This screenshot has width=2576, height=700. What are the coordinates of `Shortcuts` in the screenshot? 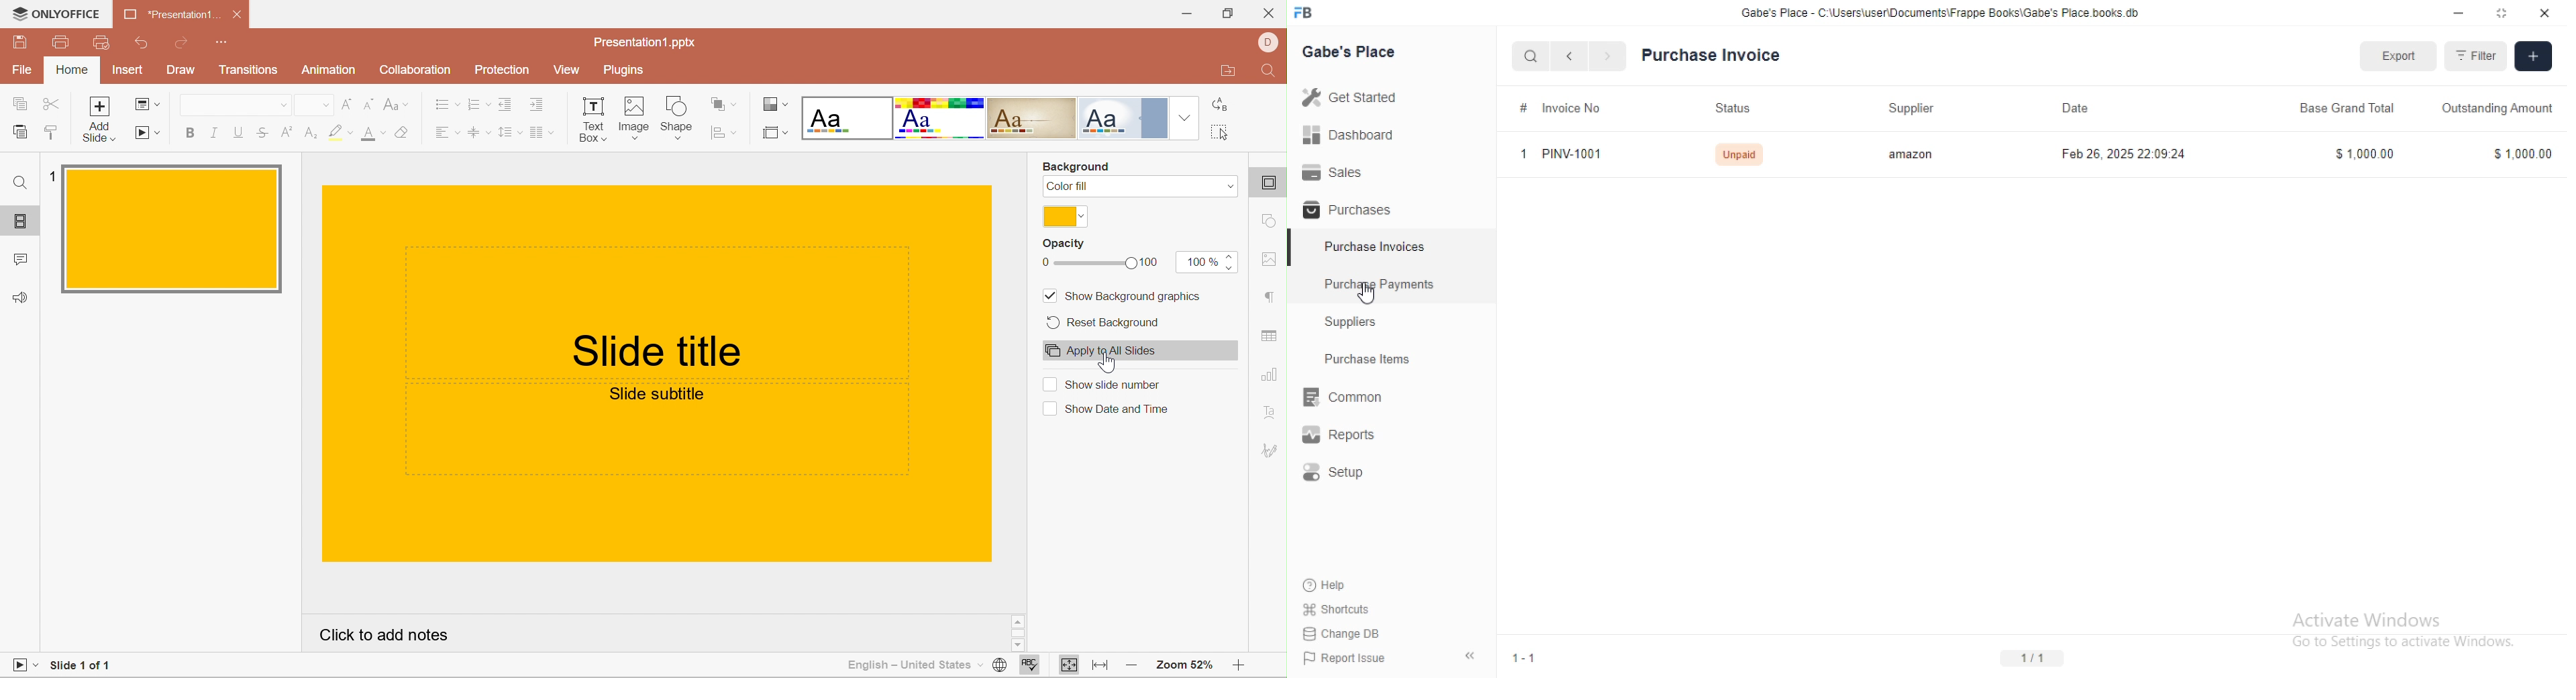 It's located at (1334, 610).